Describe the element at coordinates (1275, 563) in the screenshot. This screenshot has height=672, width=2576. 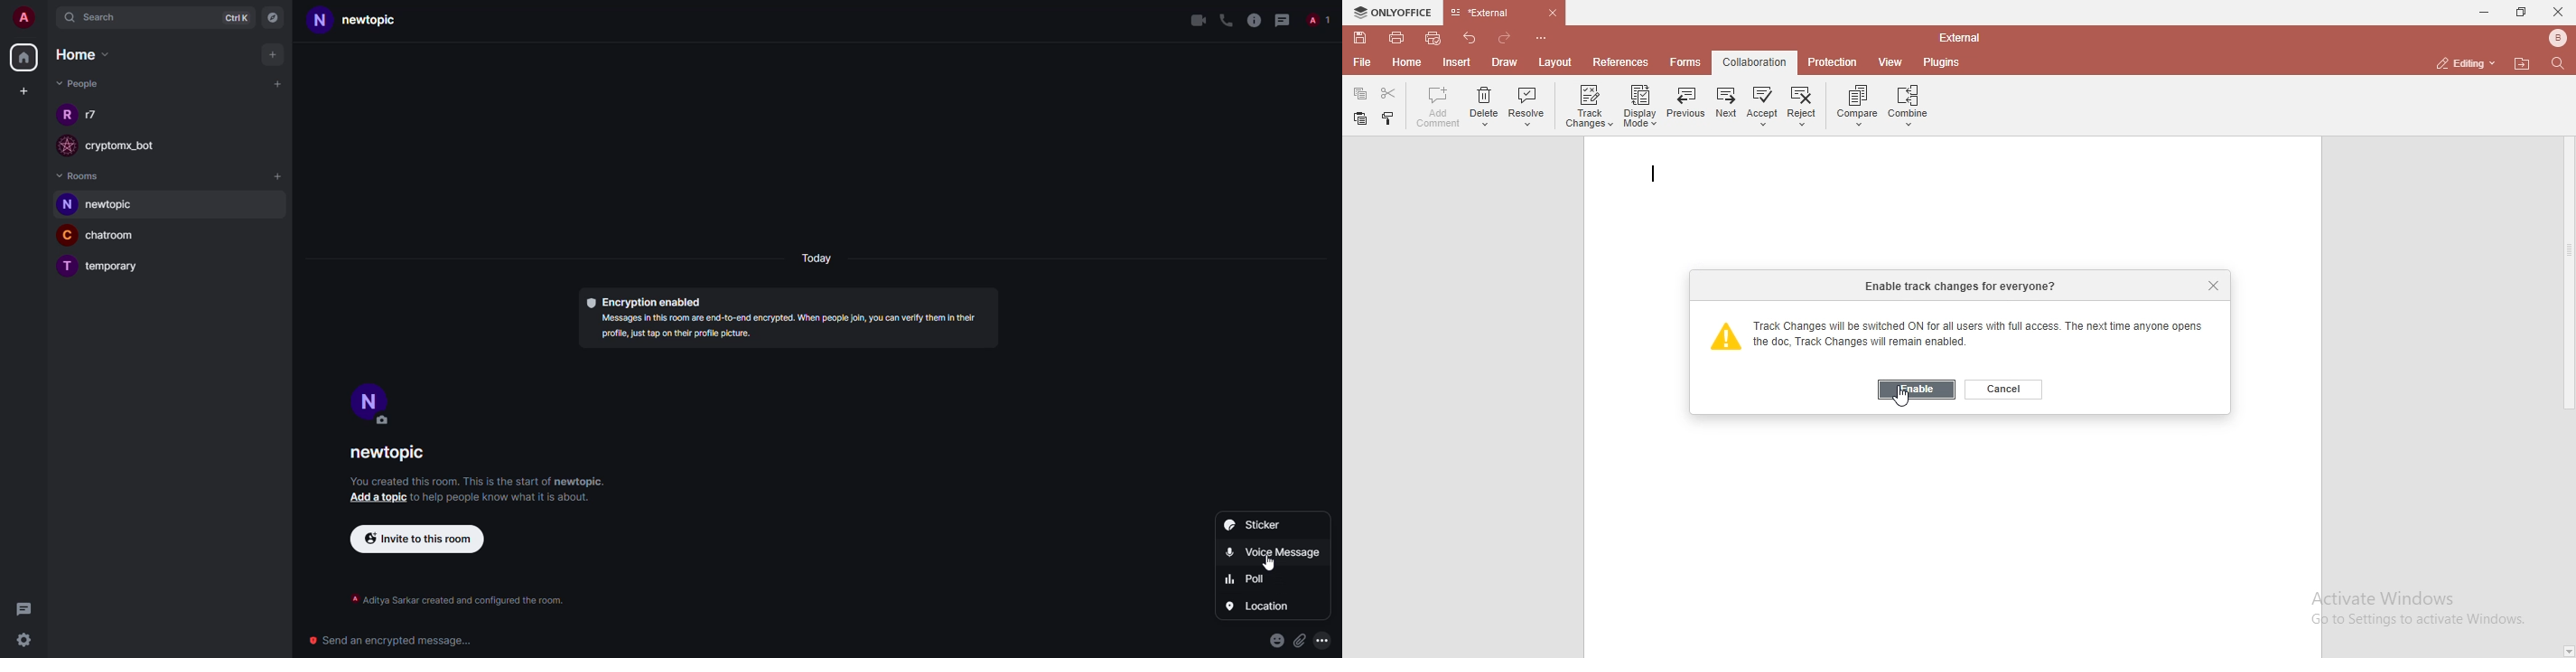
I see `cursor` at that location.